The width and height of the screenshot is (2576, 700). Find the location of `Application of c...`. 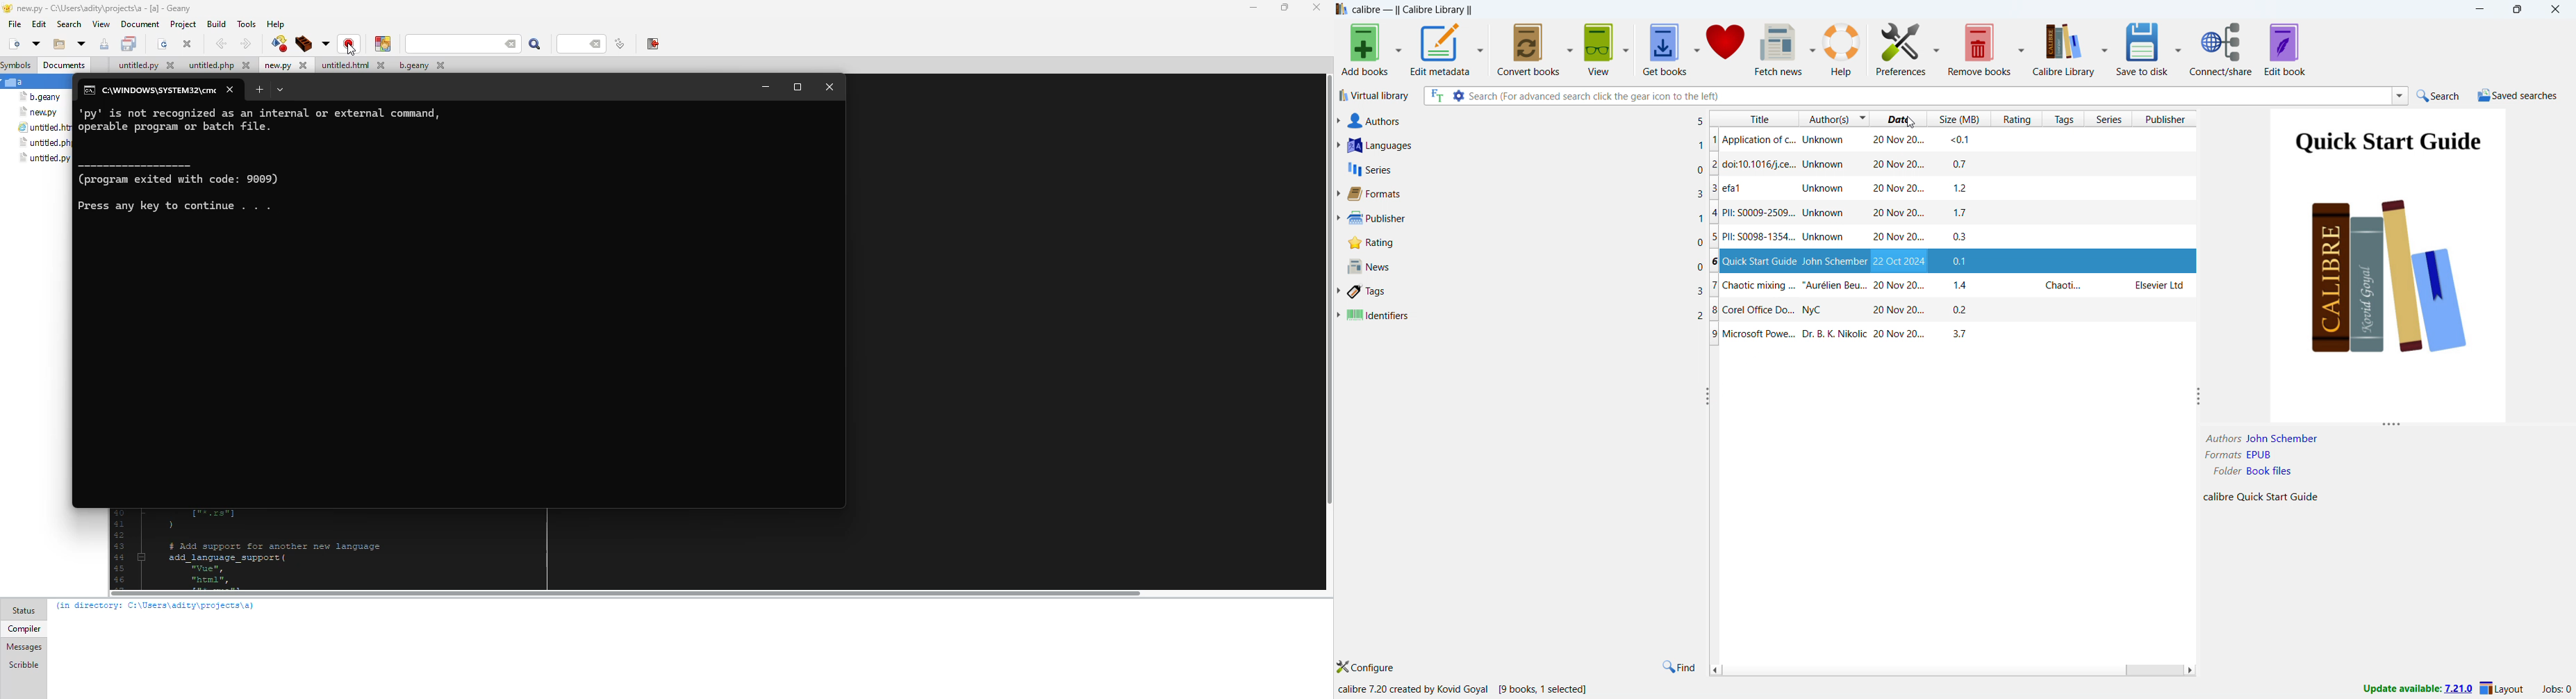

Application of c... is located at coordinates (1753, 139).